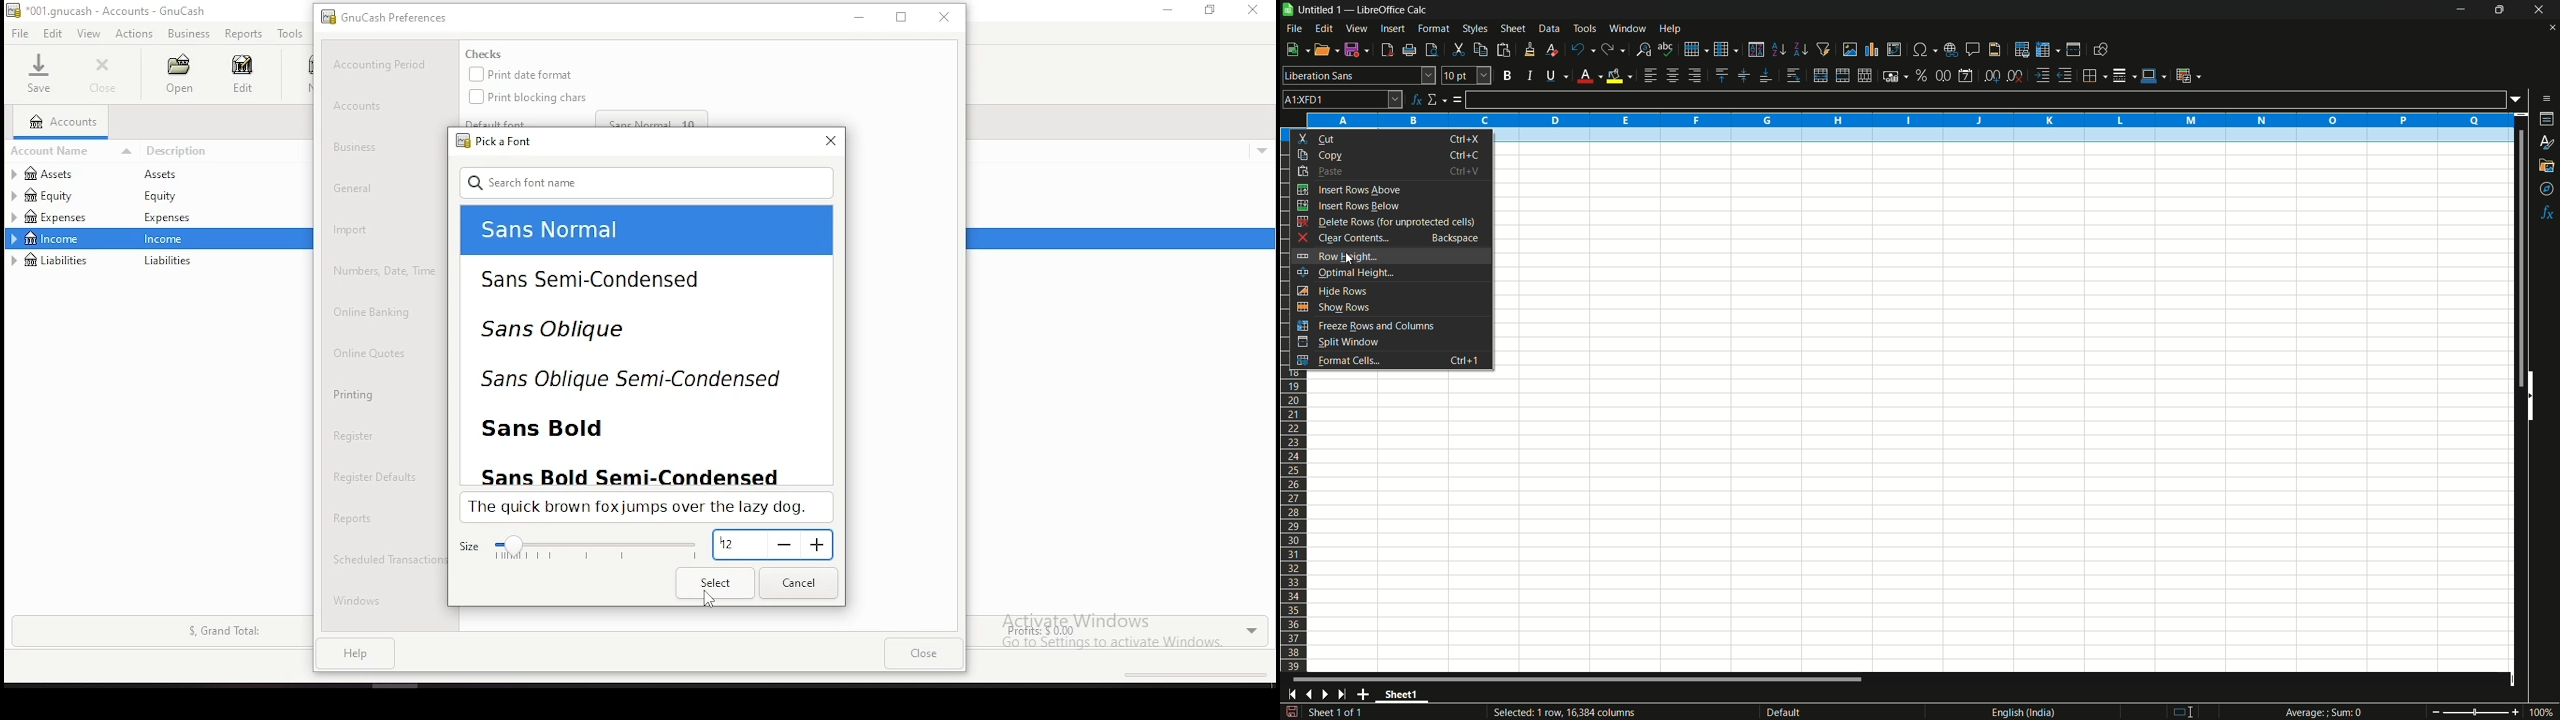 Image resolution: width=2576 pixels, height=728 pixels. Describe the element at coordinates (2536, 395) in the screenshot. I see `hide sidebar` at that location.